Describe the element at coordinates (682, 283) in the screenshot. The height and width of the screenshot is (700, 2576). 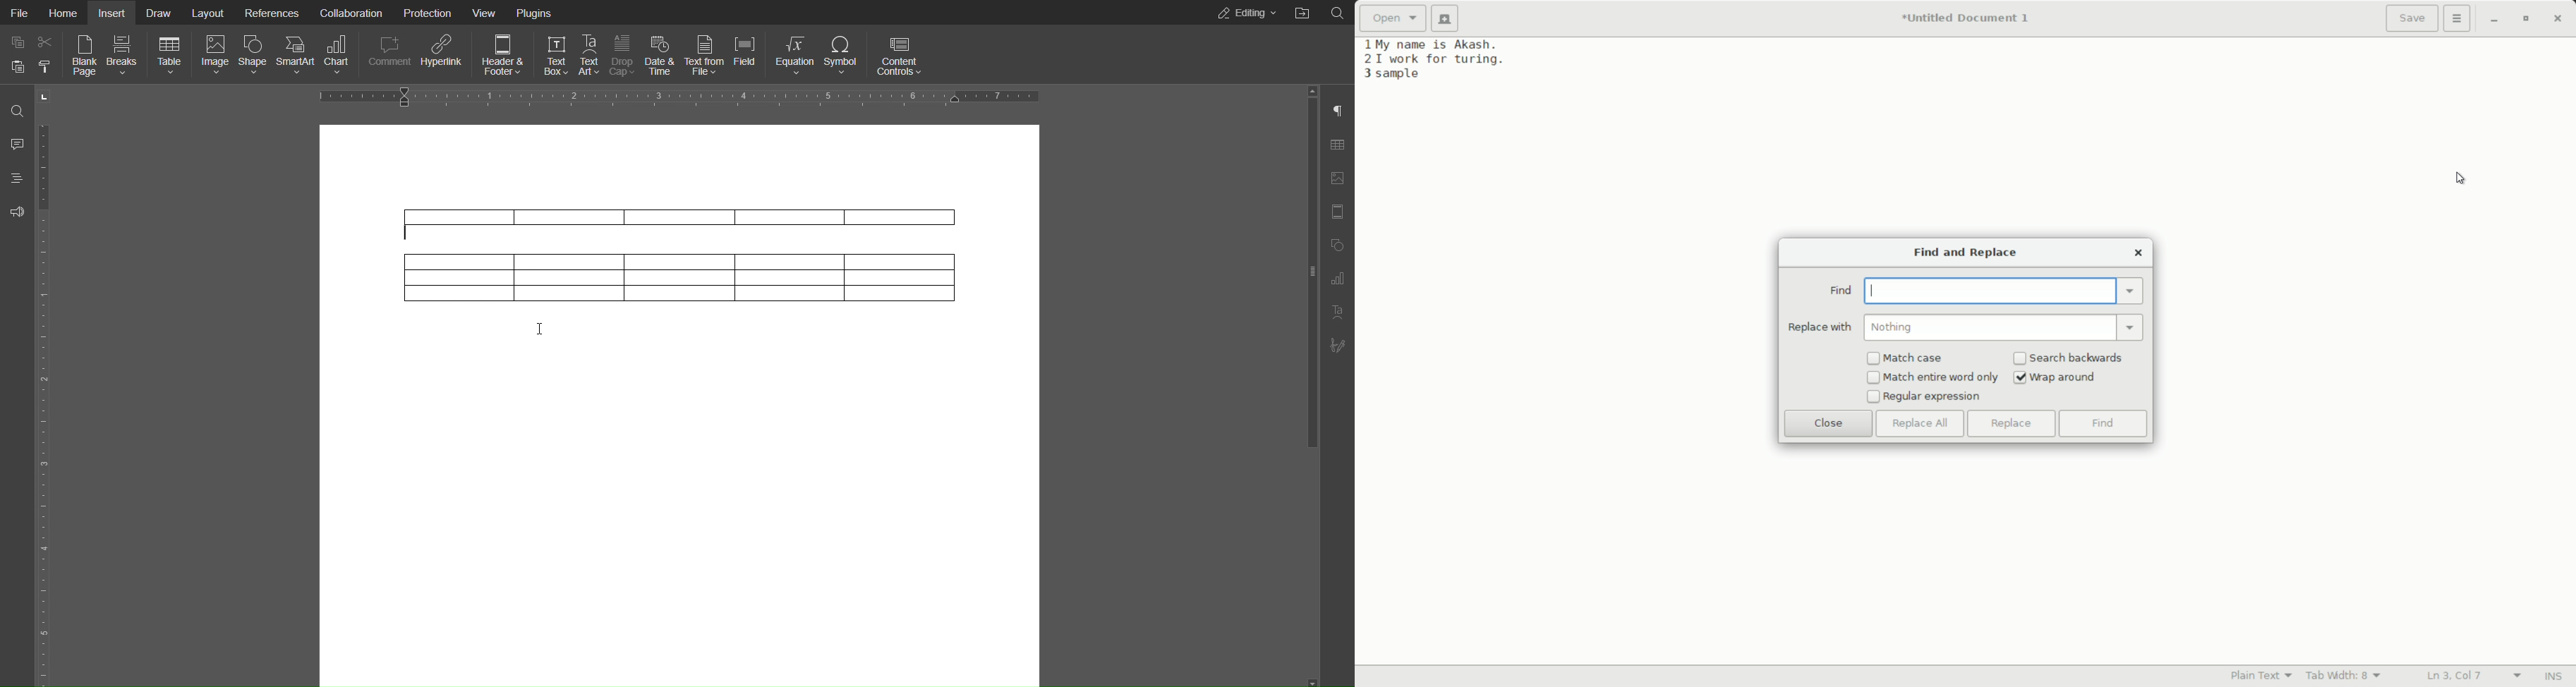
I see `Table 2` at that location.